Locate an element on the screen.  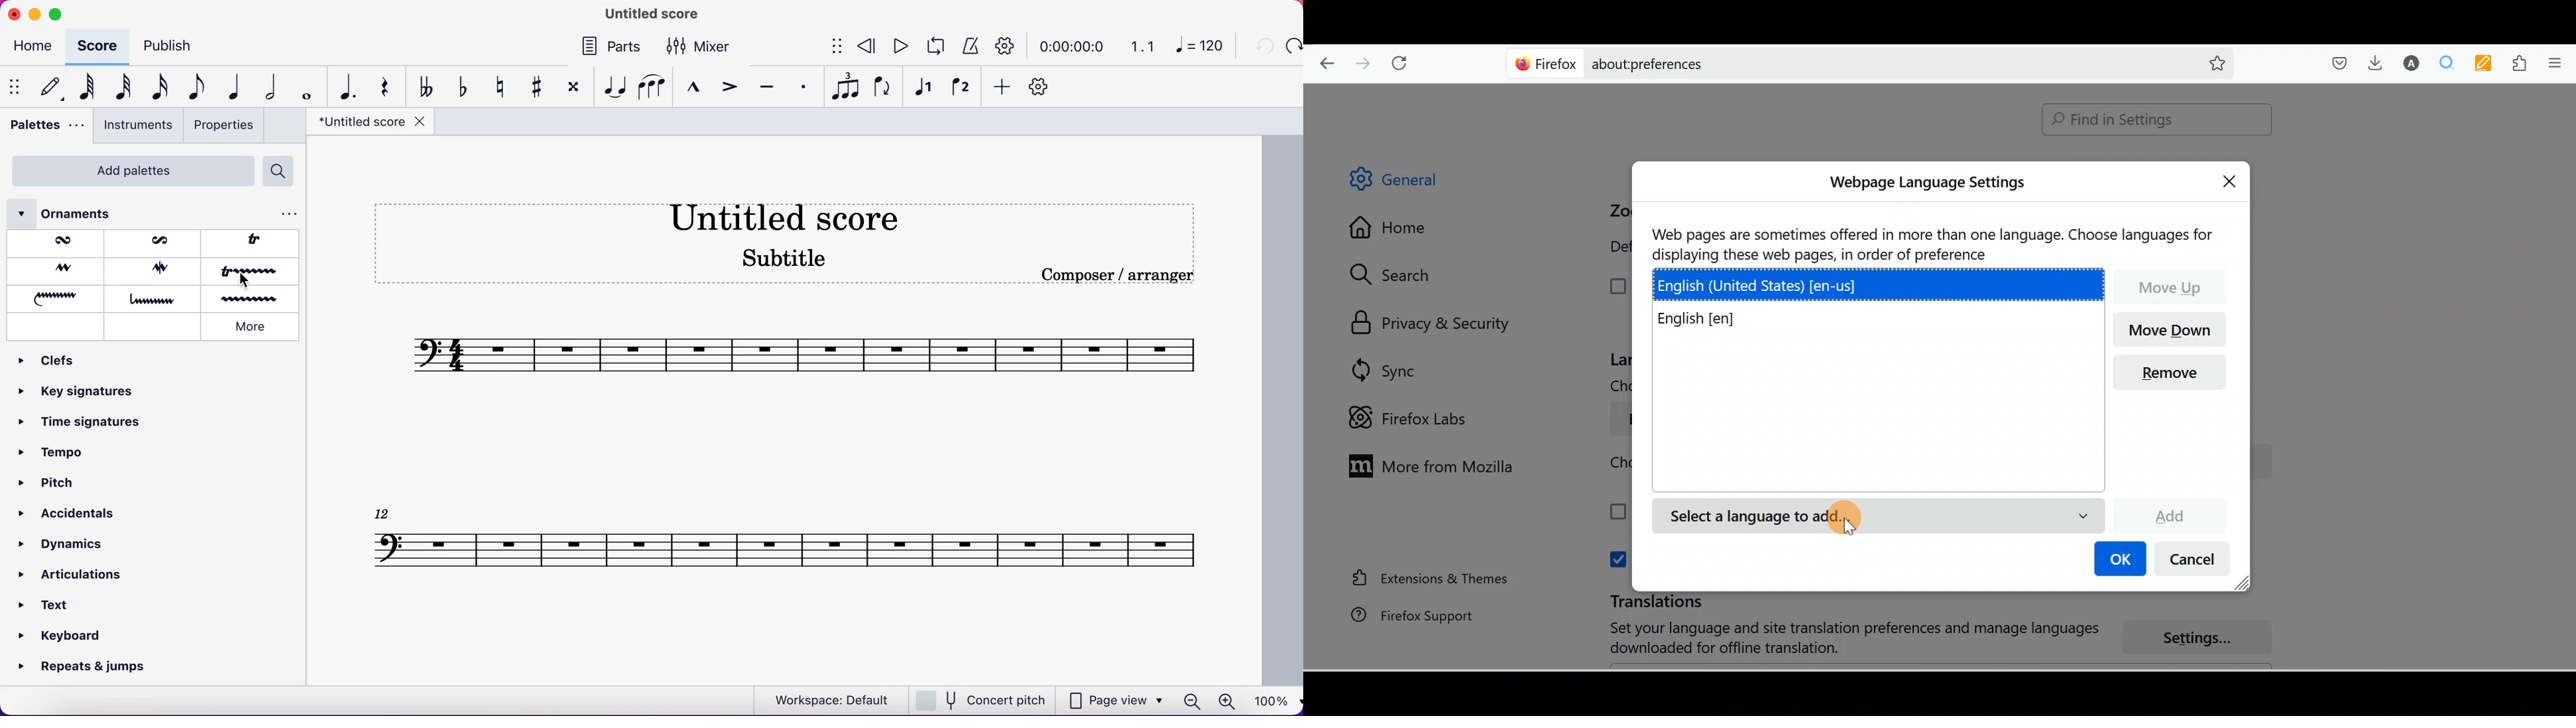
rewind is located at coordinates (868, 47).